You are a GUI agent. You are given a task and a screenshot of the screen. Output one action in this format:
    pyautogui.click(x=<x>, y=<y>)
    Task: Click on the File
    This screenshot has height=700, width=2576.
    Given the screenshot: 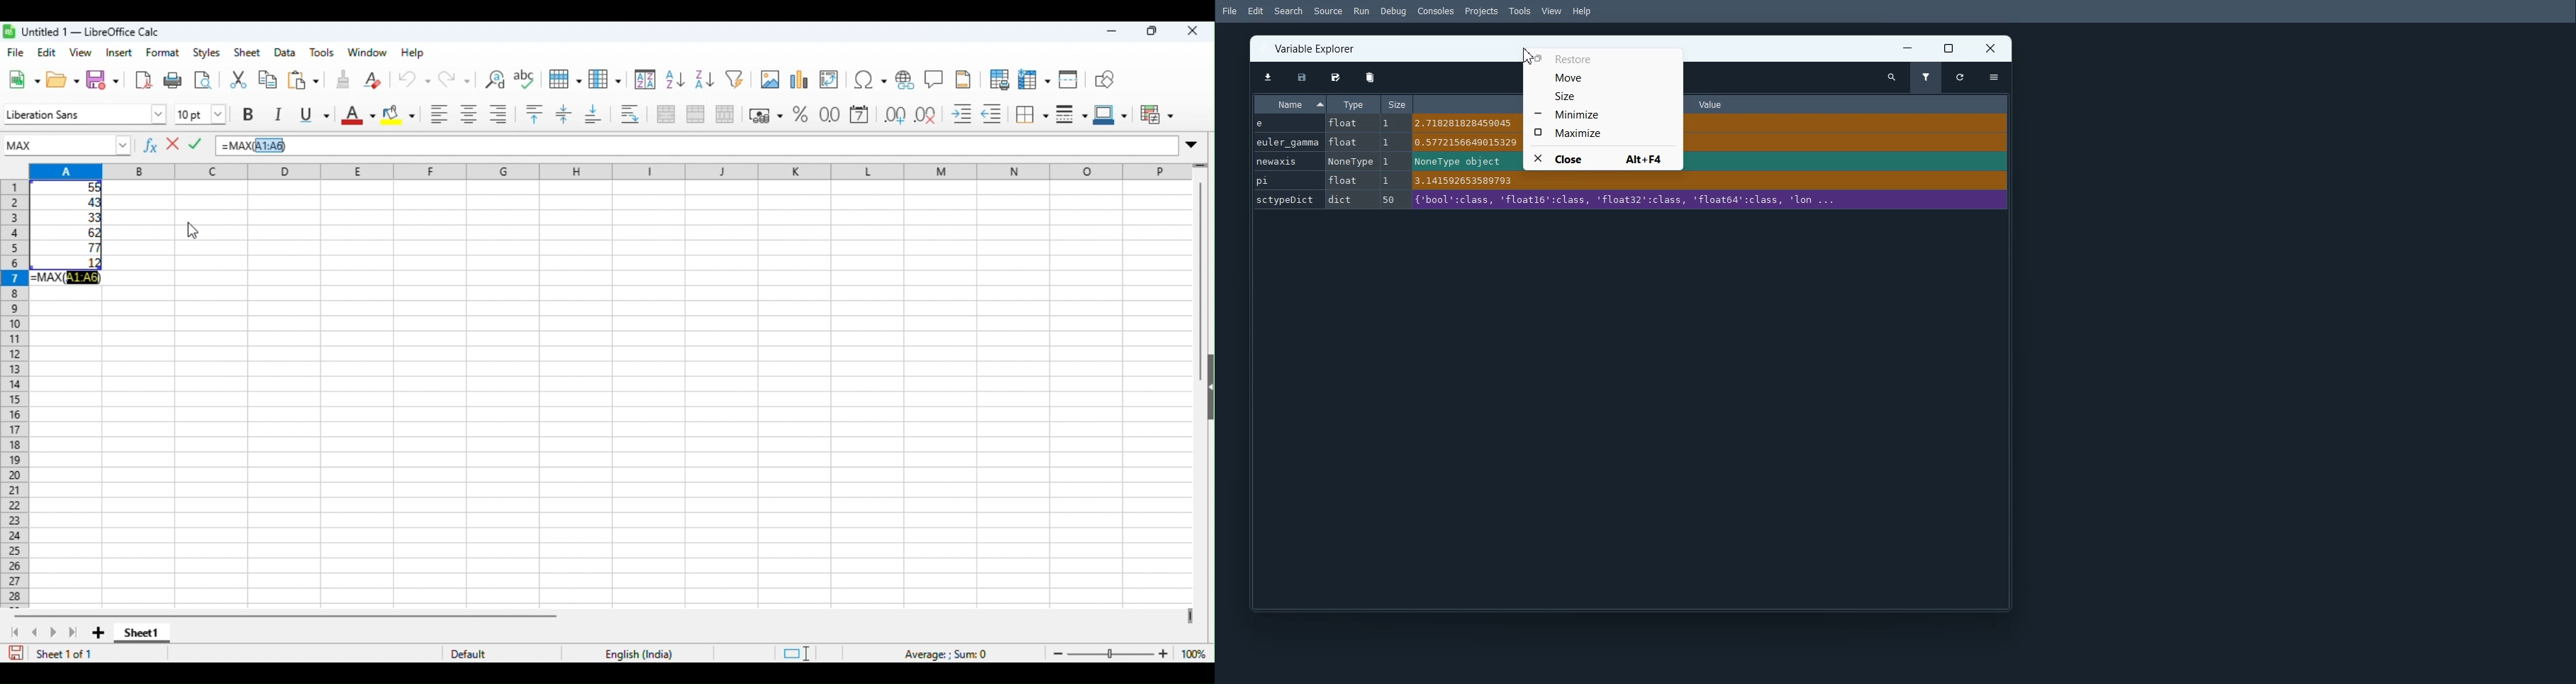 What is the action you would take?
    pyautogui.click(x=1229, y=11)
    